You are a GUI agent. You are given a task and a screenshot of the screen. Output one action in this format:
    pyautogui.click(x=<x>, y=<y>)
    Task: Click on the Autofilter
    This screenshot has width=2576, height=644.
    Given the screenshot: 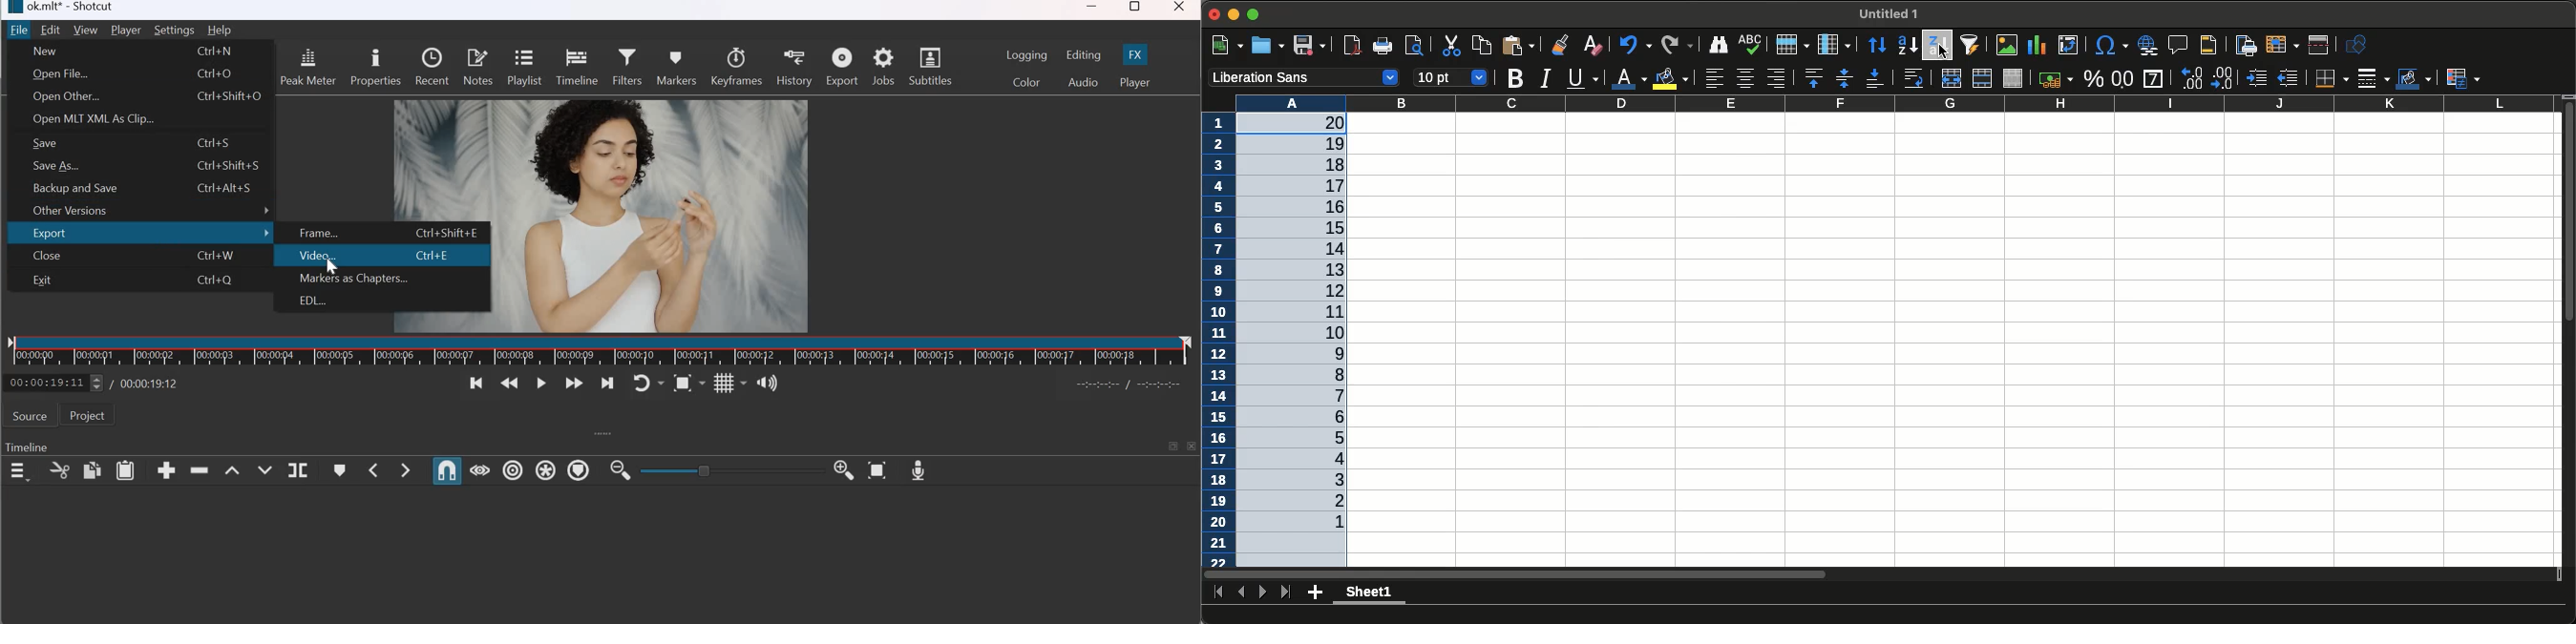 What is the action you would take?
    pyautogui.click(x=1968, y=45)
    